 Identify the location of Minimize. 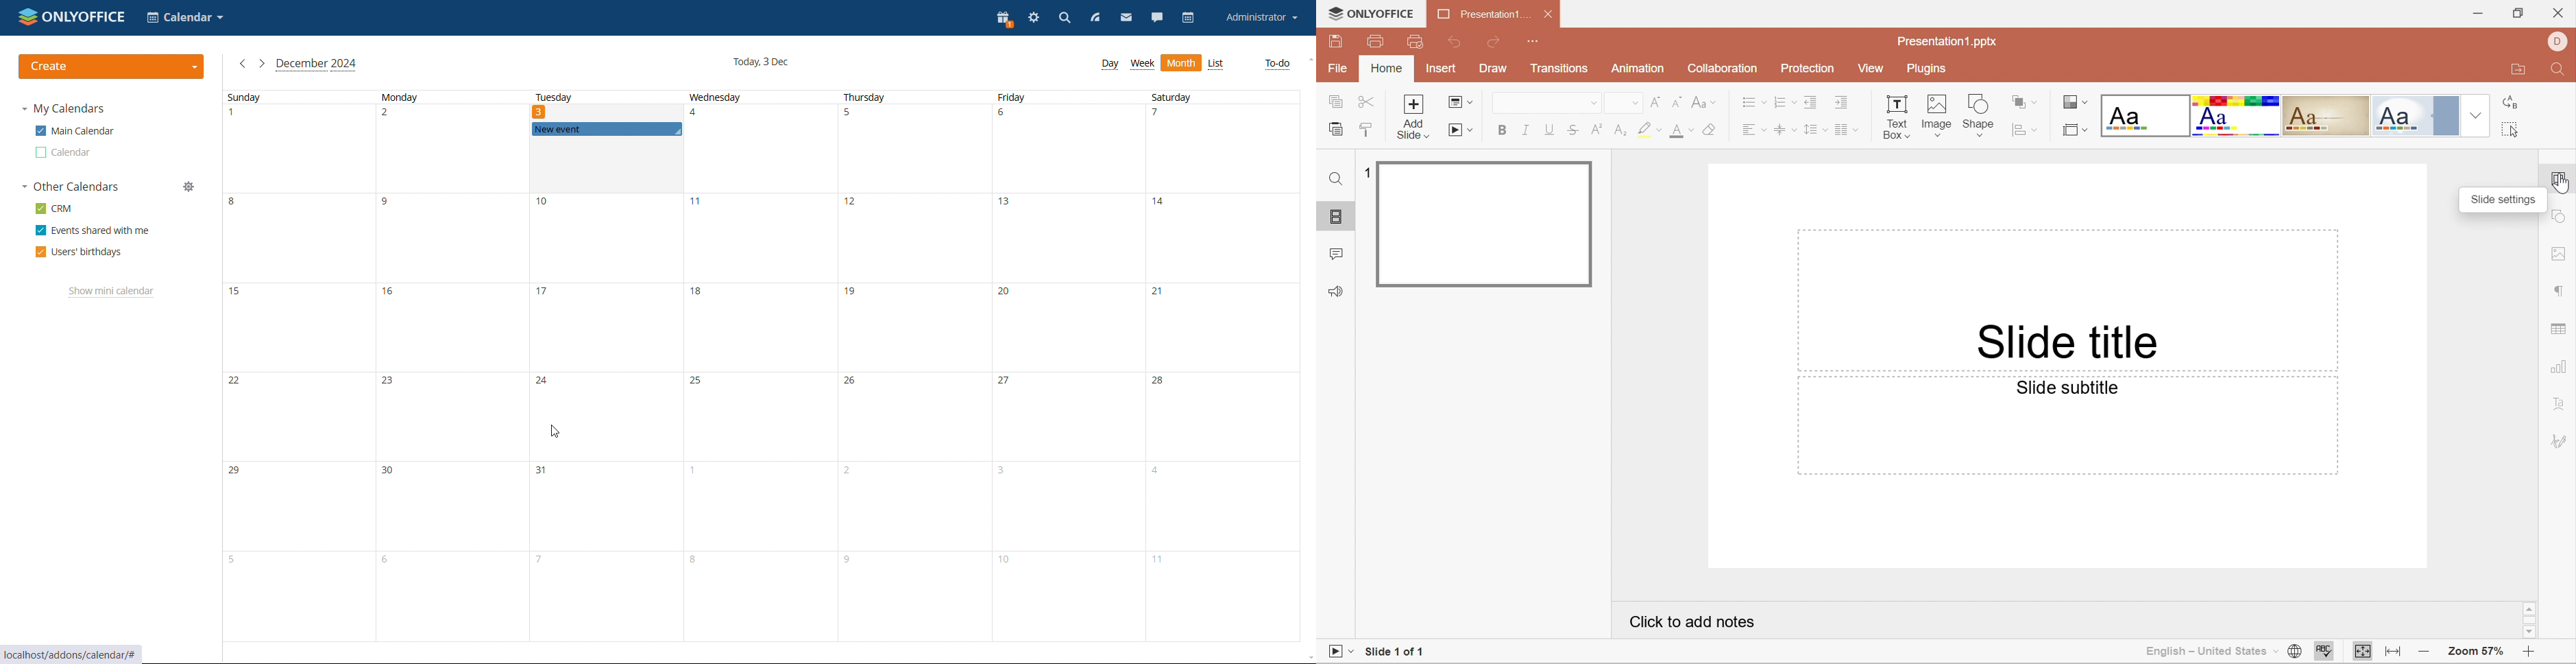
(2478, 14).